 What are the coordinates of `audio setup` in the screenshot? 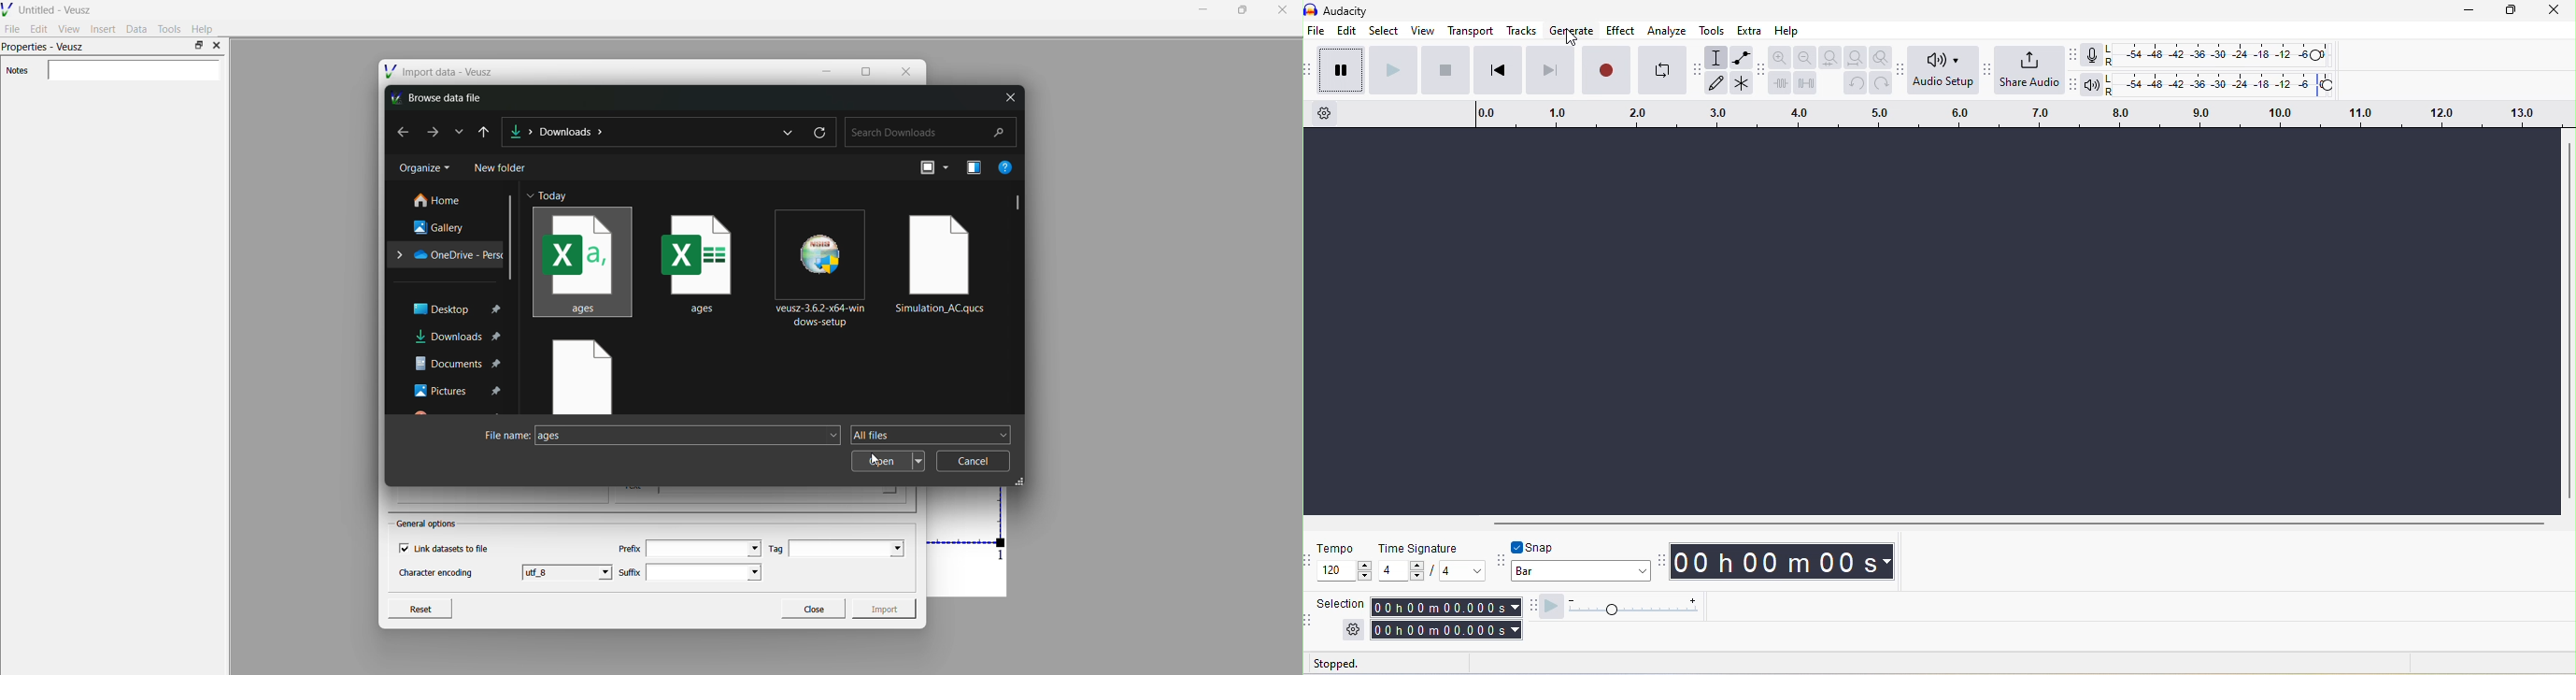 It's located at (1945, 71).